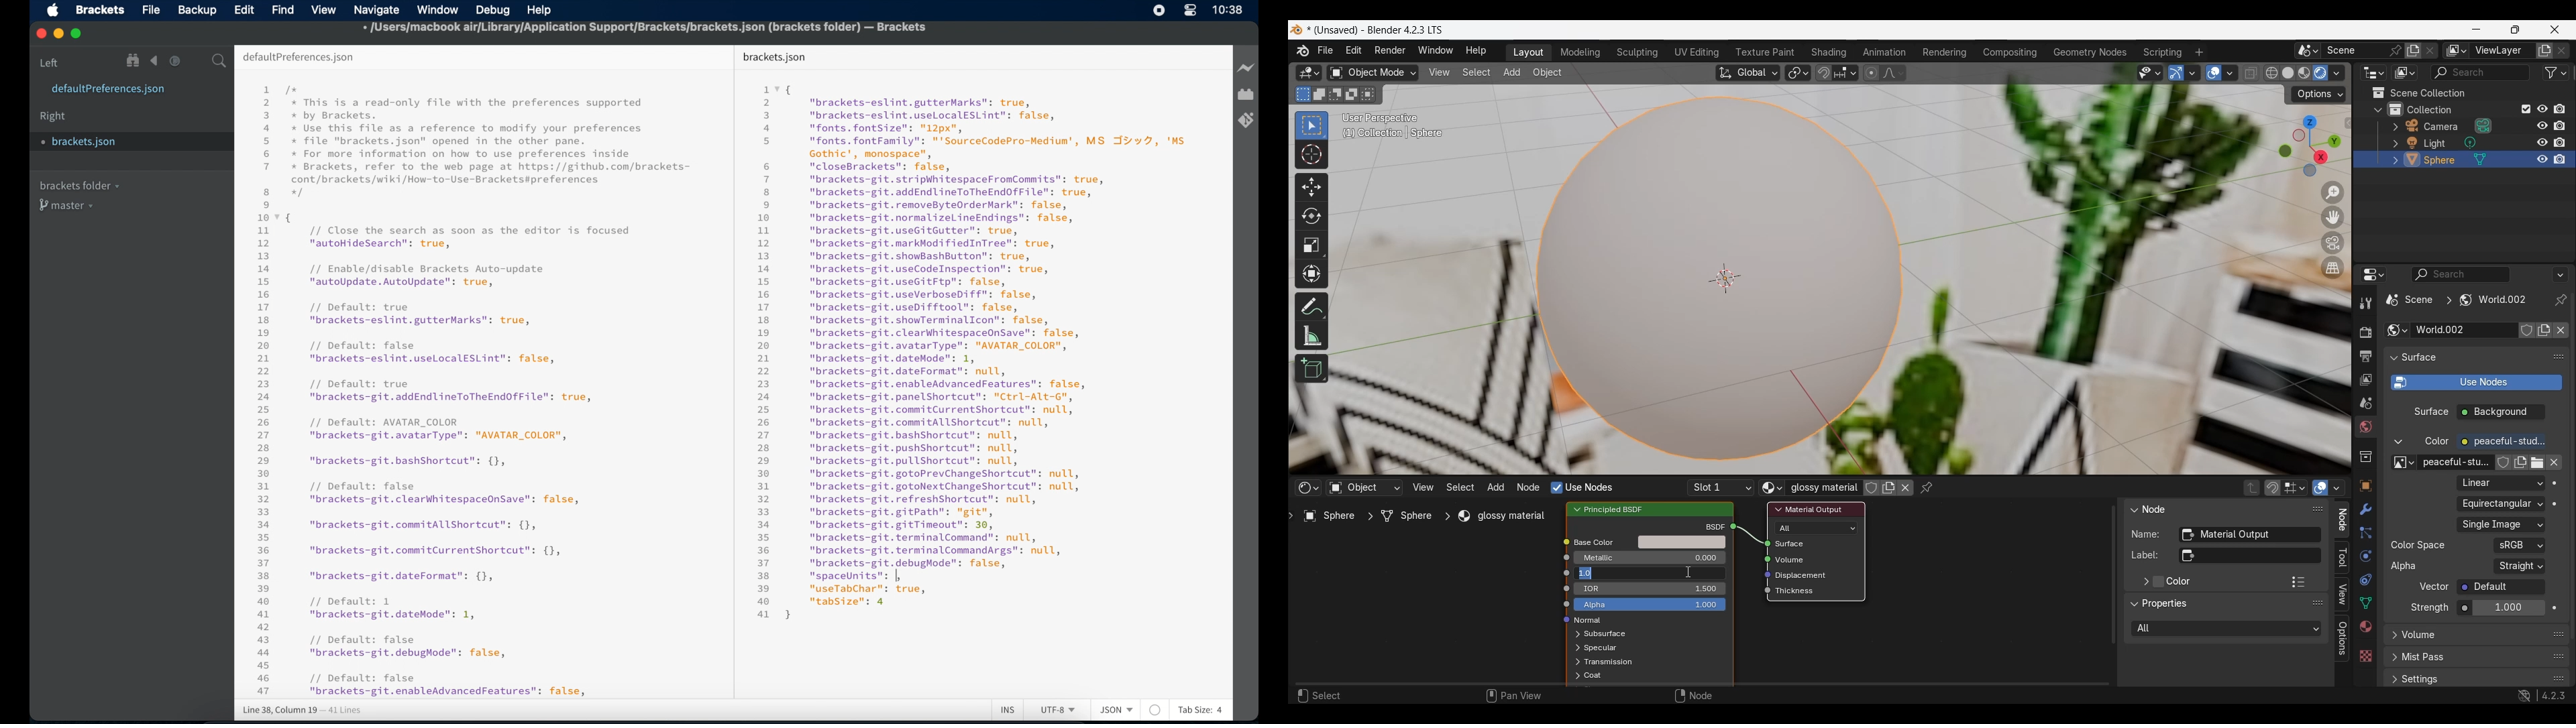 This screenshot has height=728, width=2576. What do you see at coordinates (1817, 528) in the screenshot?
I see `Renderer and viewport shading types to use the shader for` at bounding box center [1817, 528].